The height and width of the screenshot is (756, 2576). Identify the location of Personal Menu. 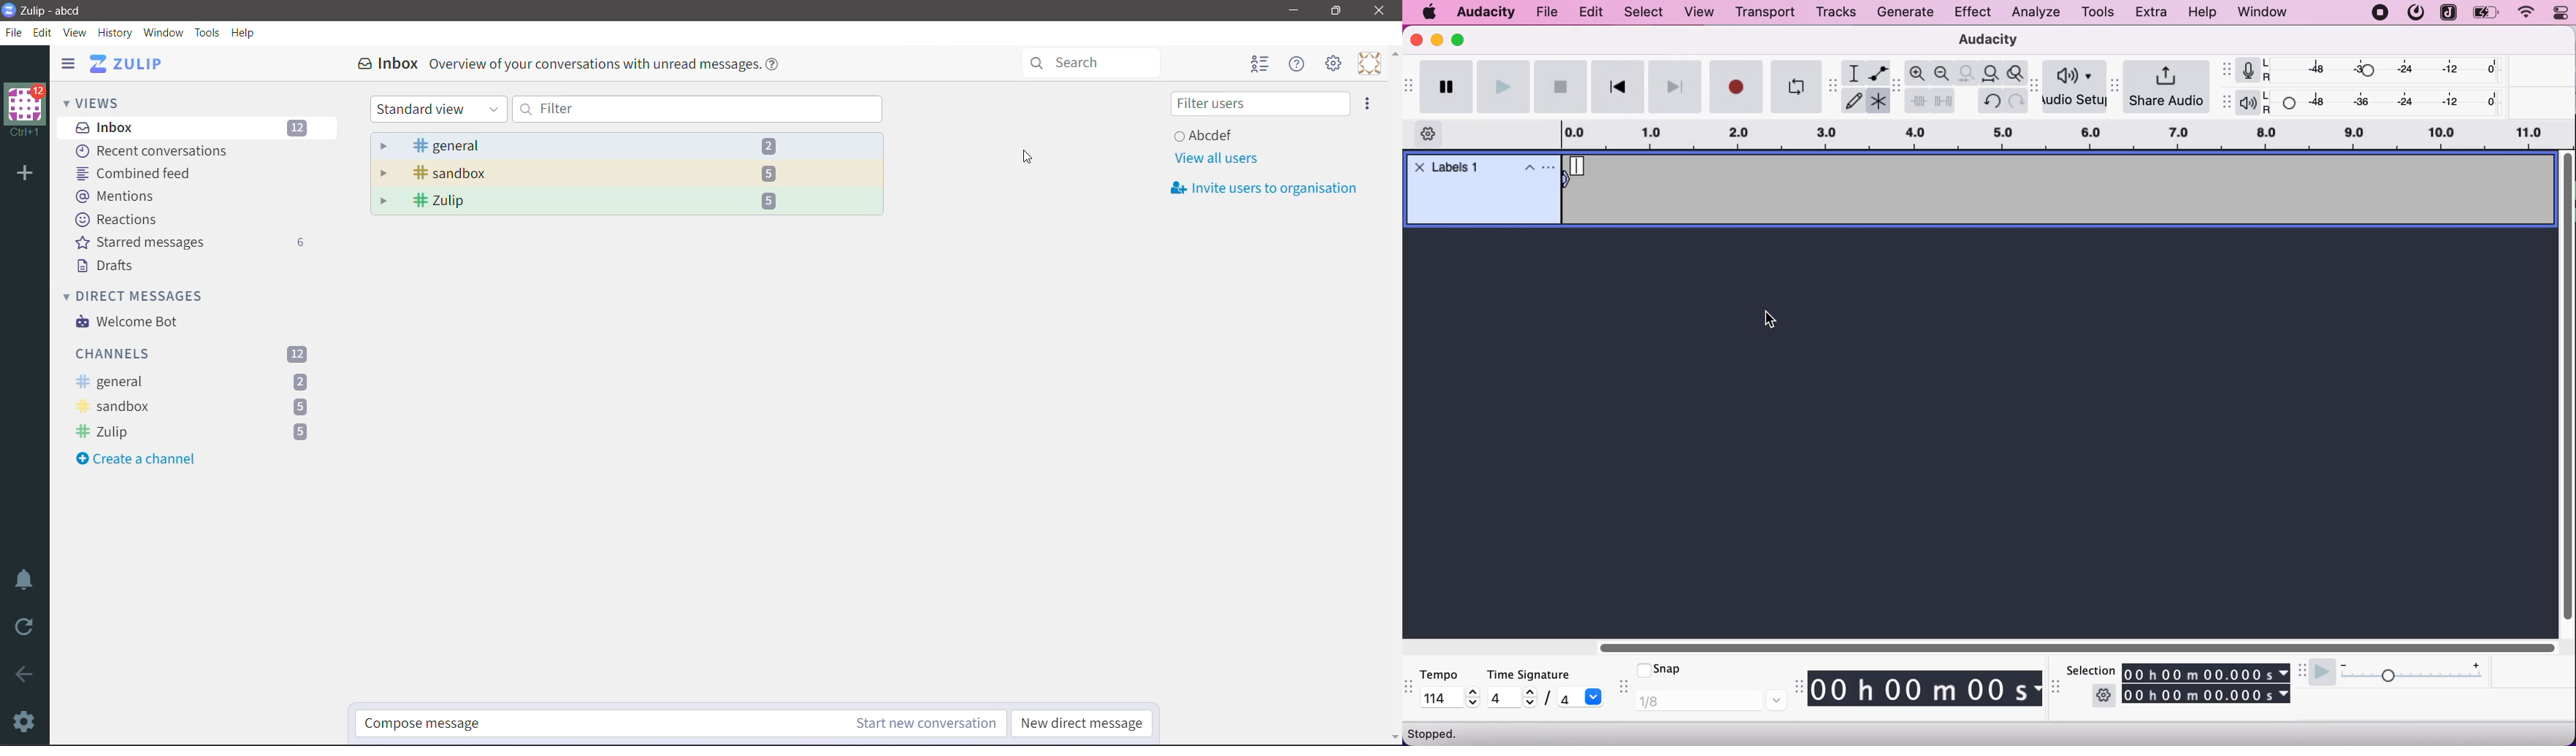
(1368, 64).